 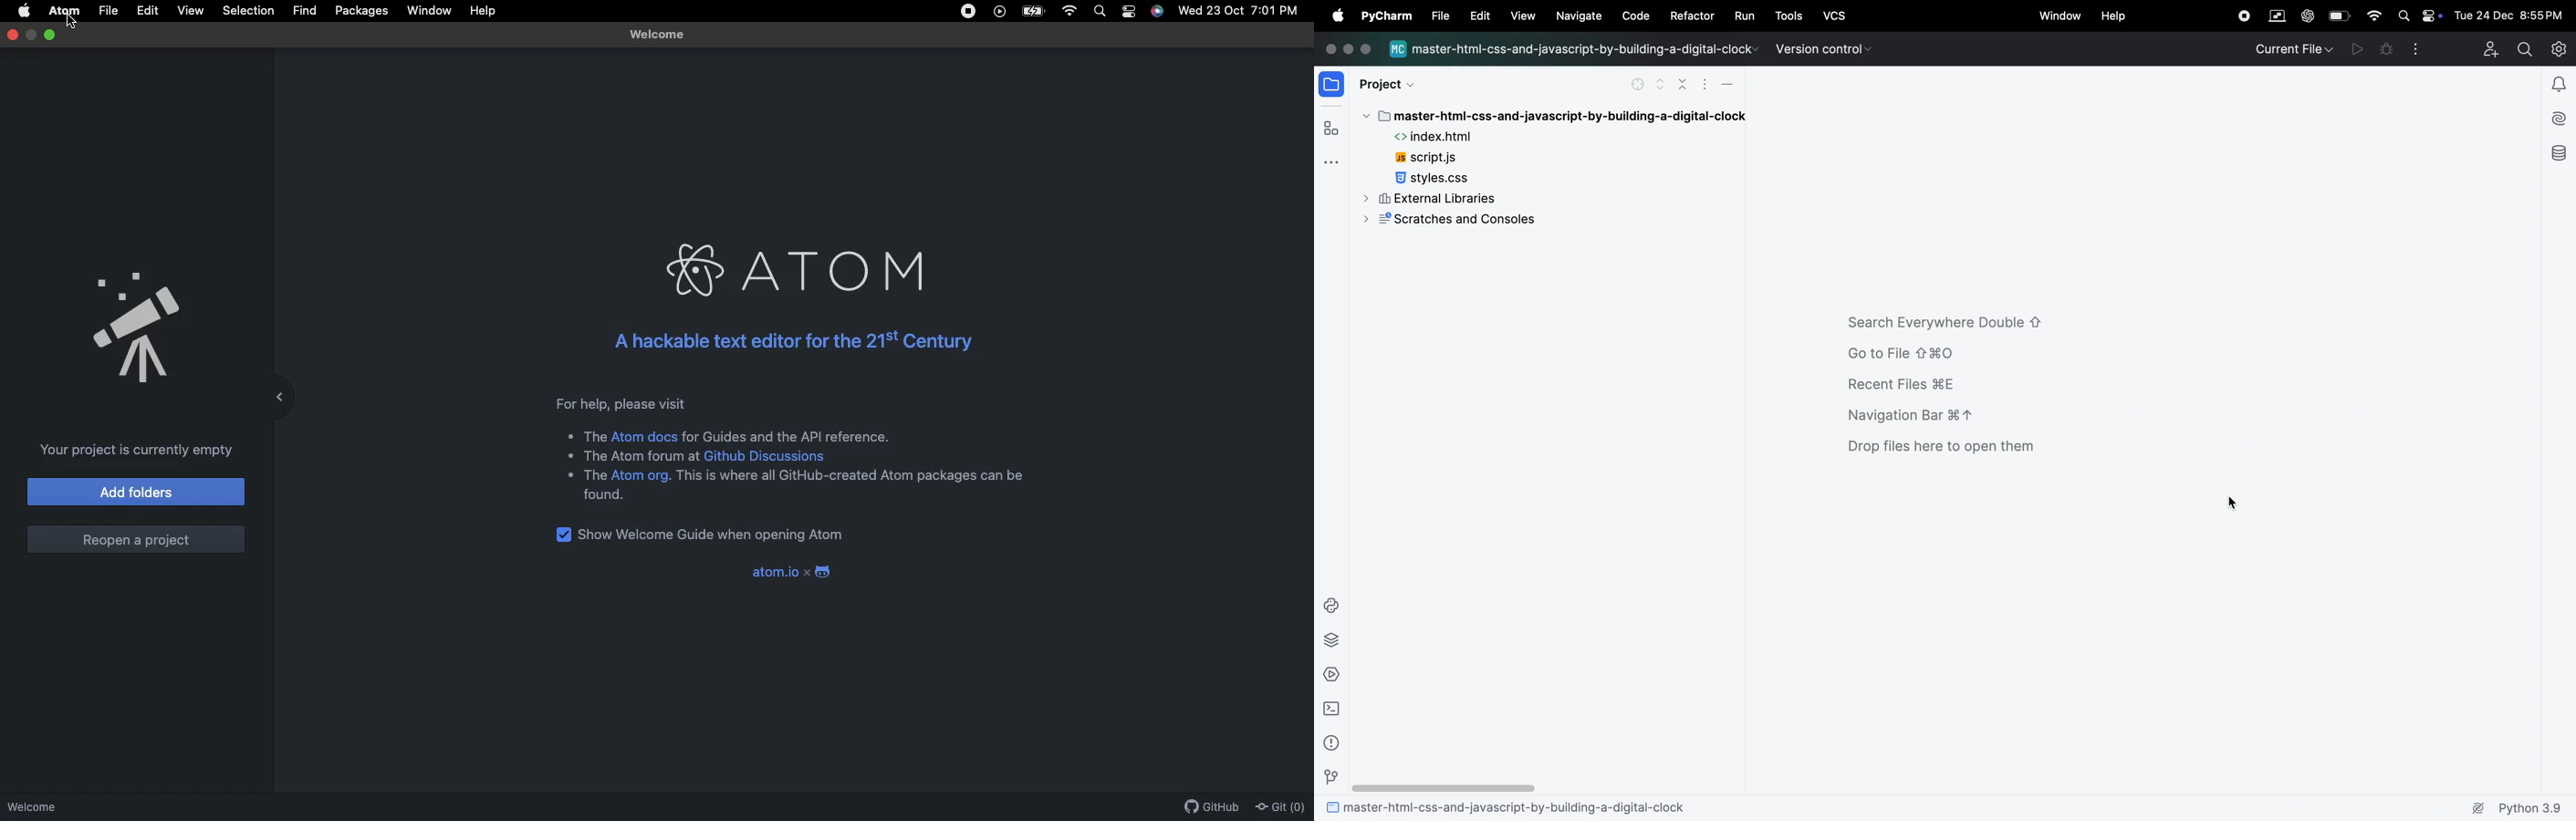 I want to click on Show welcome guide when opening Atom, so click(x=701, y=536).